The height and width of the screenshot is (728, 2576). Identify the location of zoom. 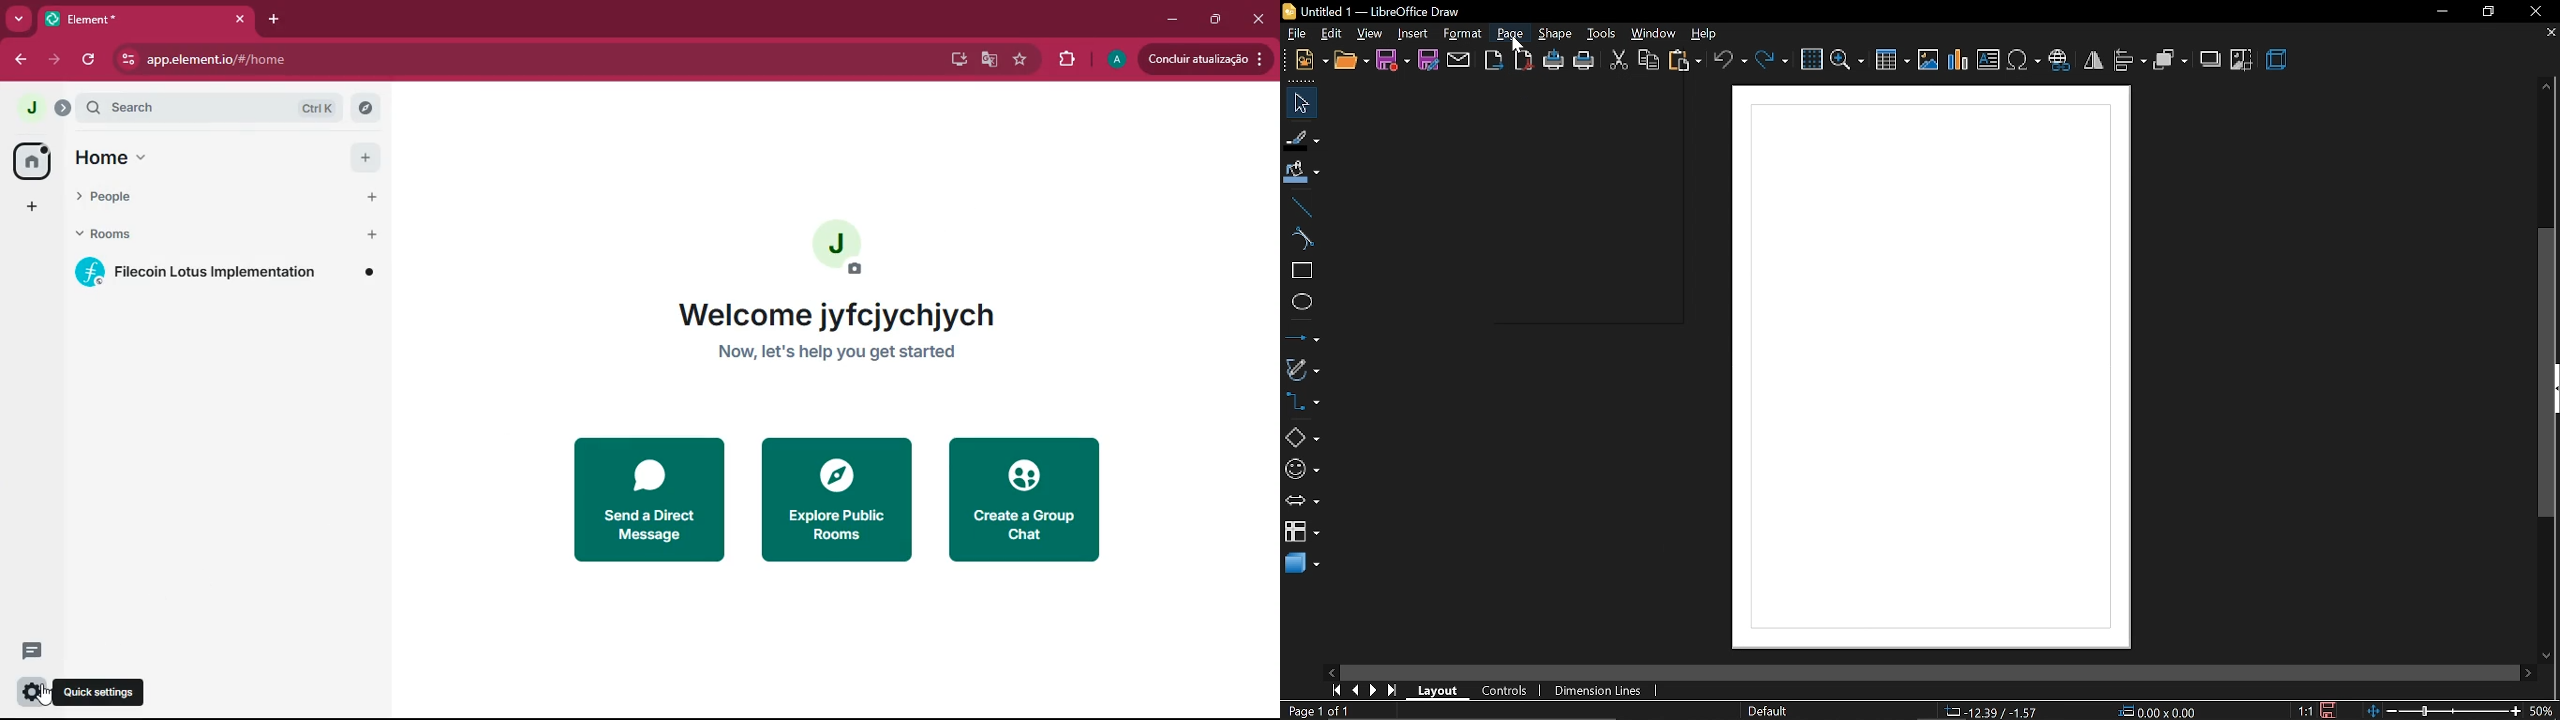
(1847, 60).